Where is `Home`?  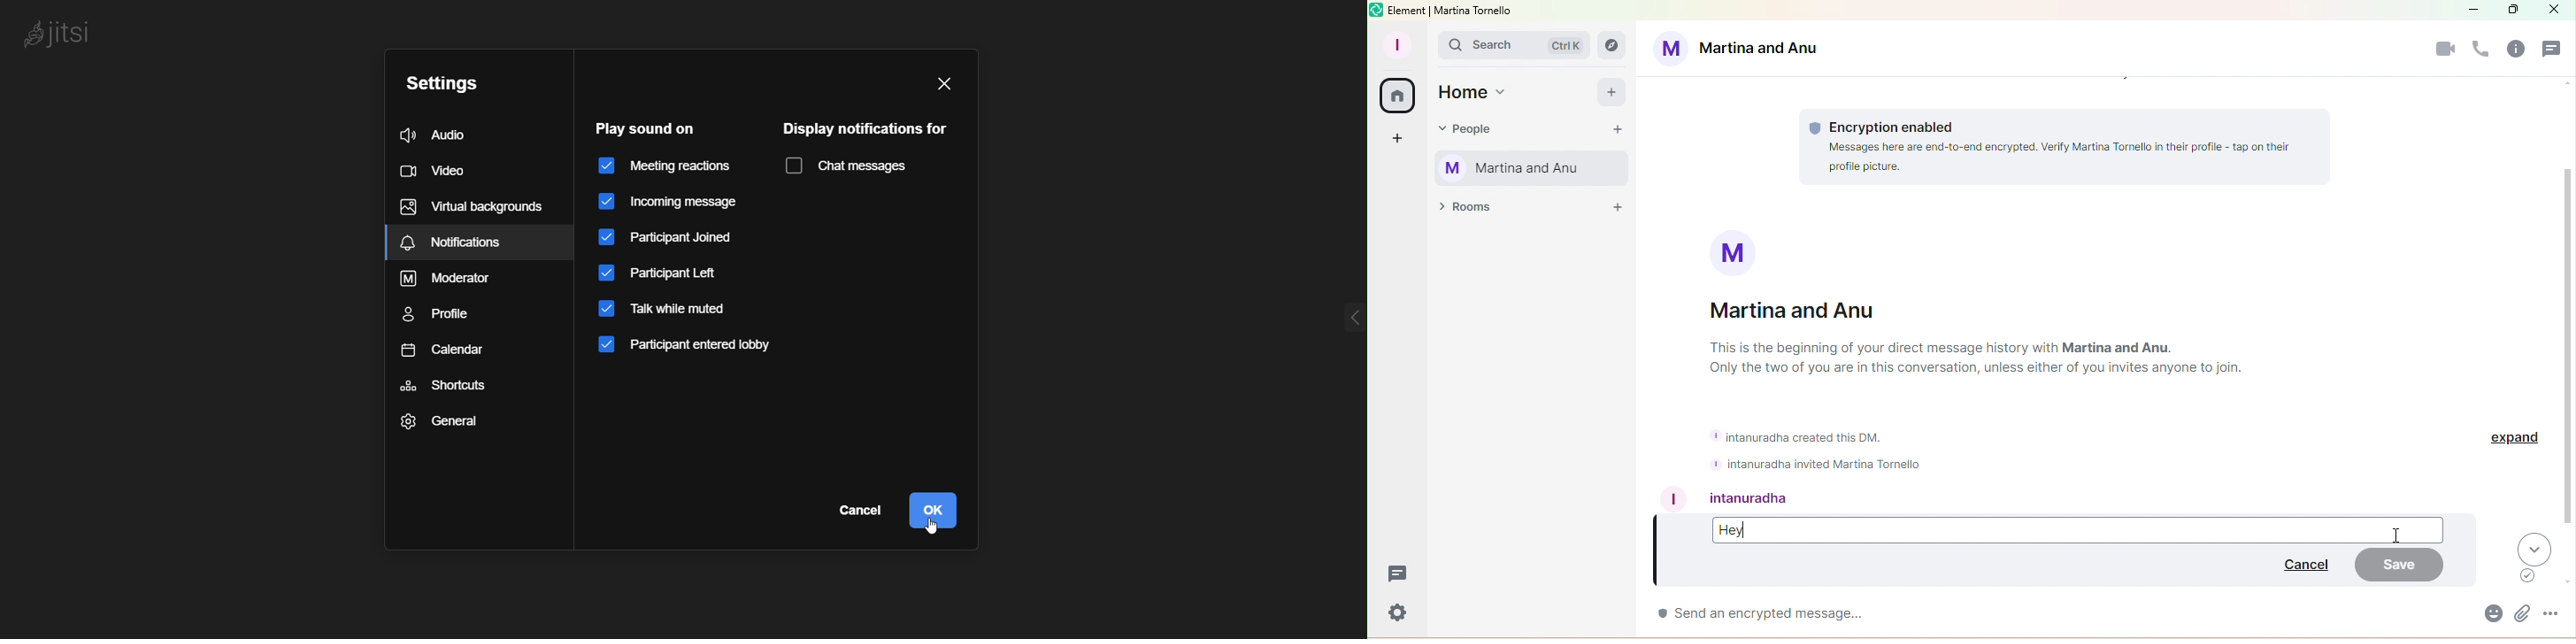 Home is located at coordinates (1477, 93).